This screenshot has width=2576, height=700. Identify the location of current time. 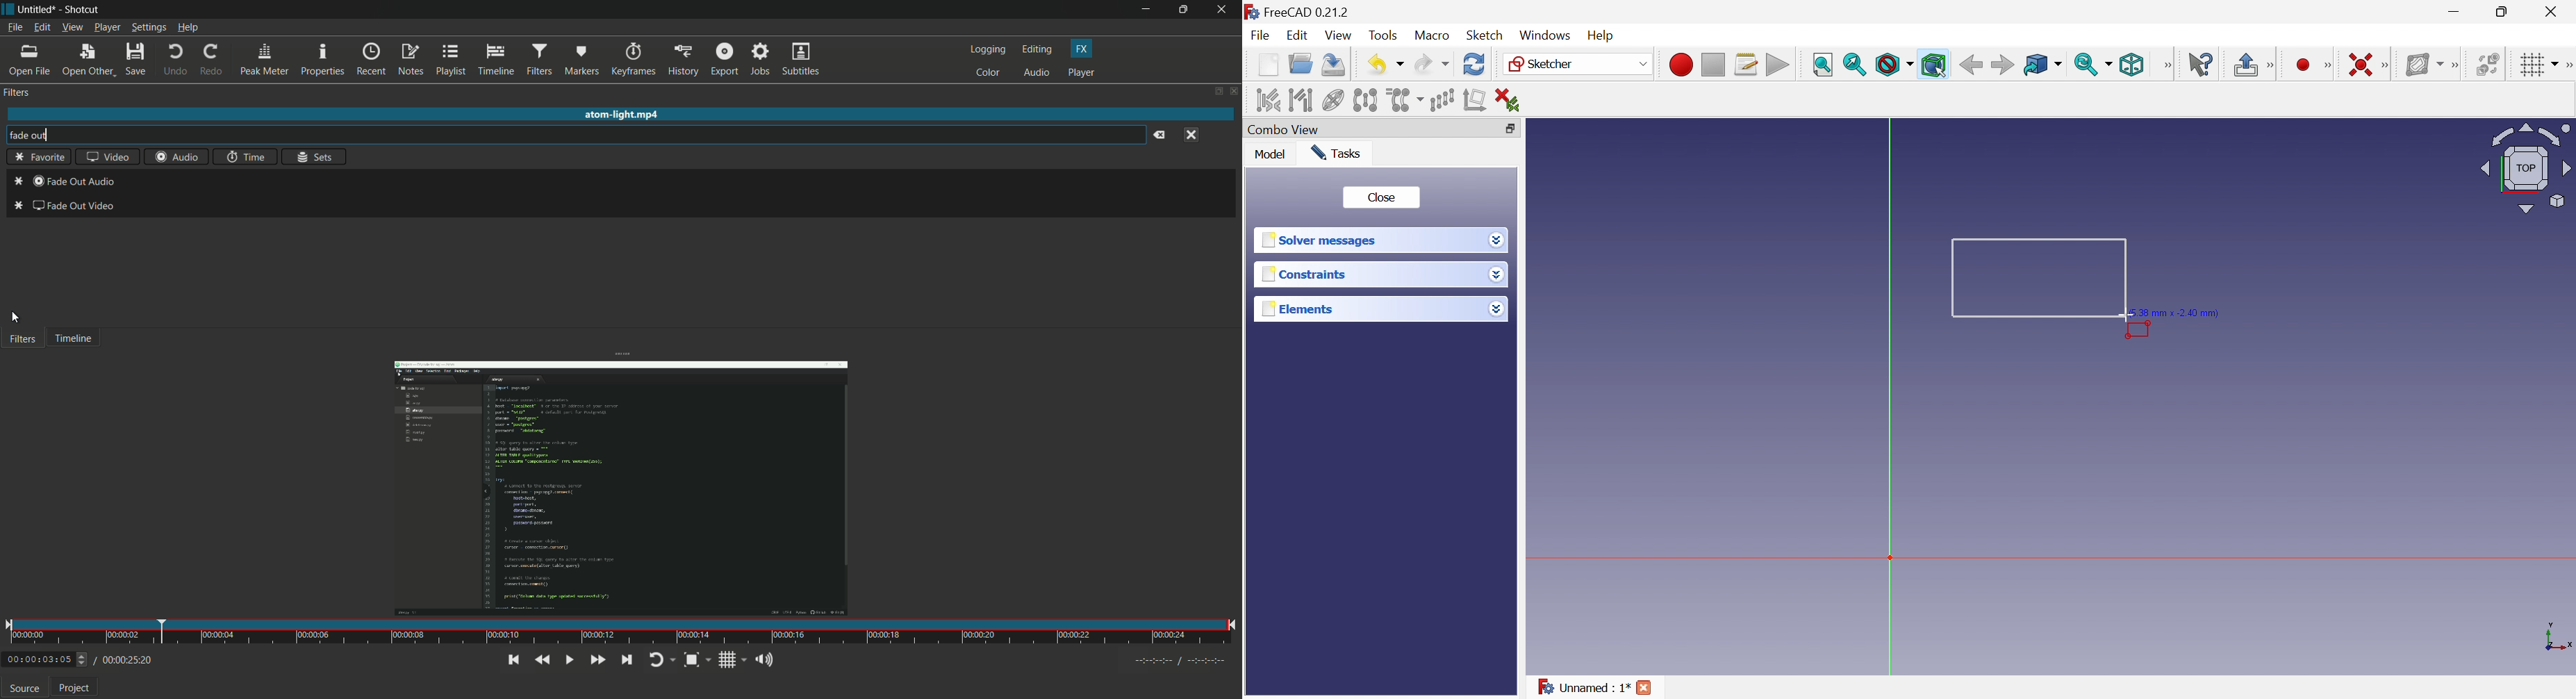
(38, 660).